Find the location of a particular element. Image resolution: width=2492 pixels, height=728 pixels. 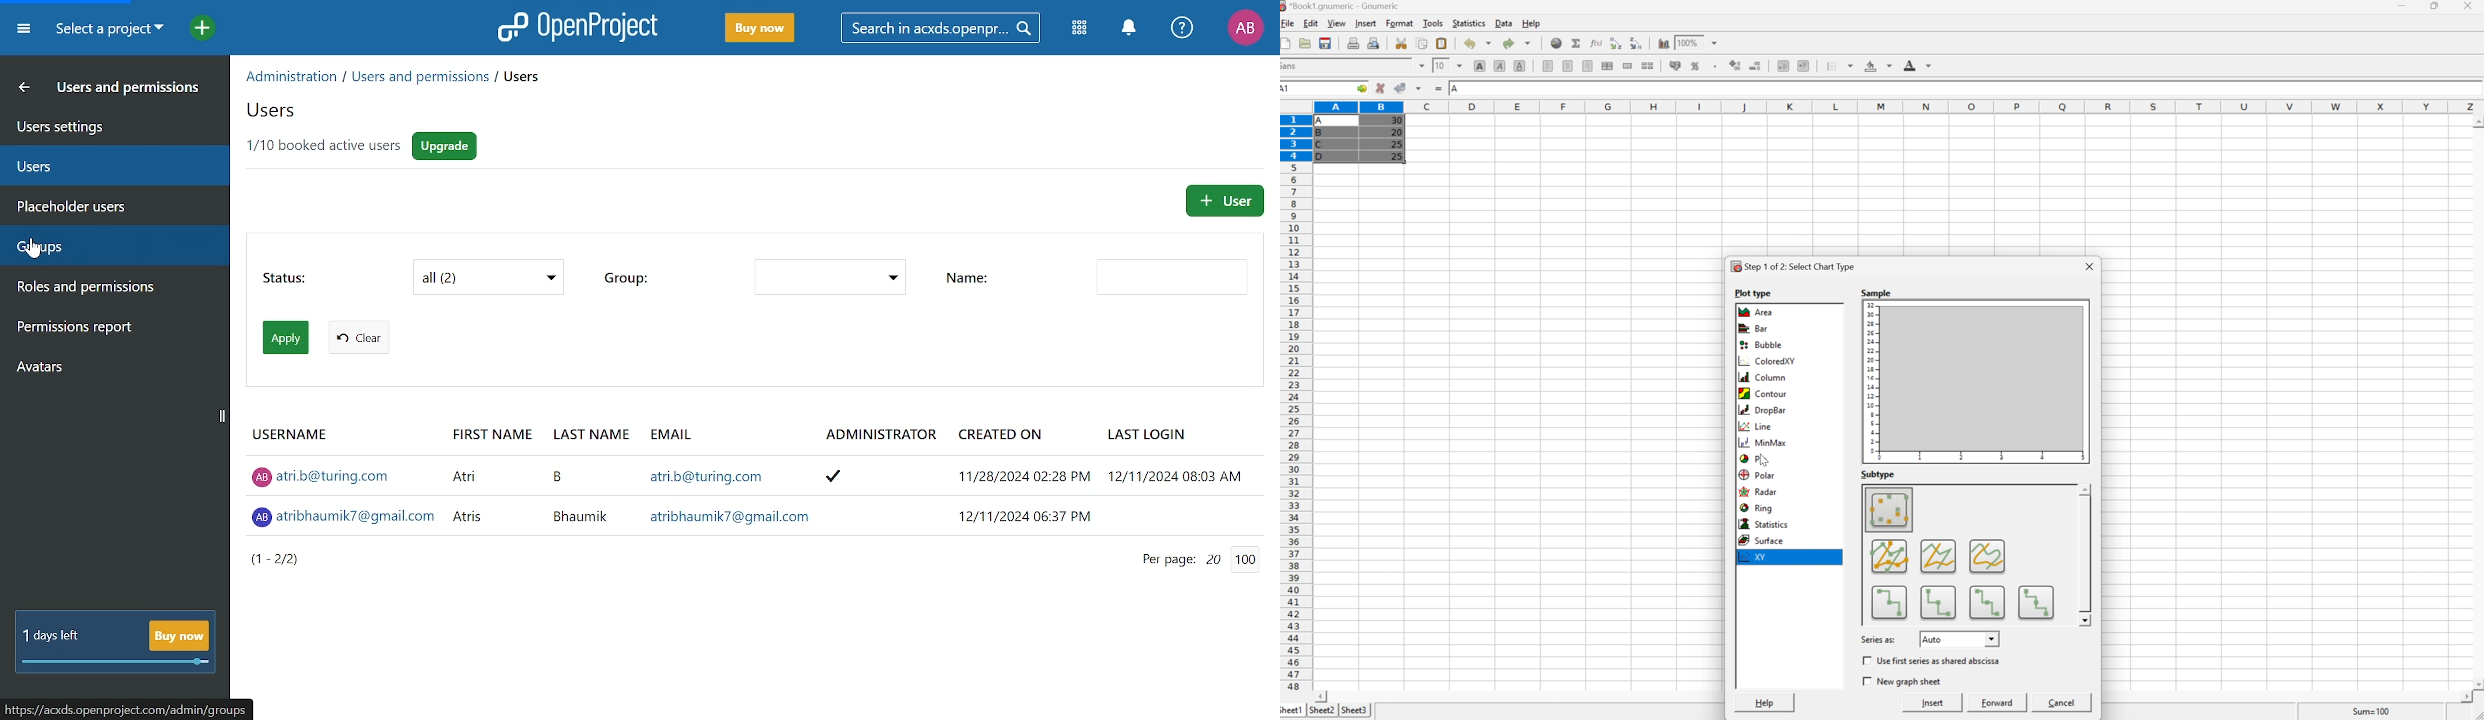

Scroll Right is located at coordinates (2463, 697).